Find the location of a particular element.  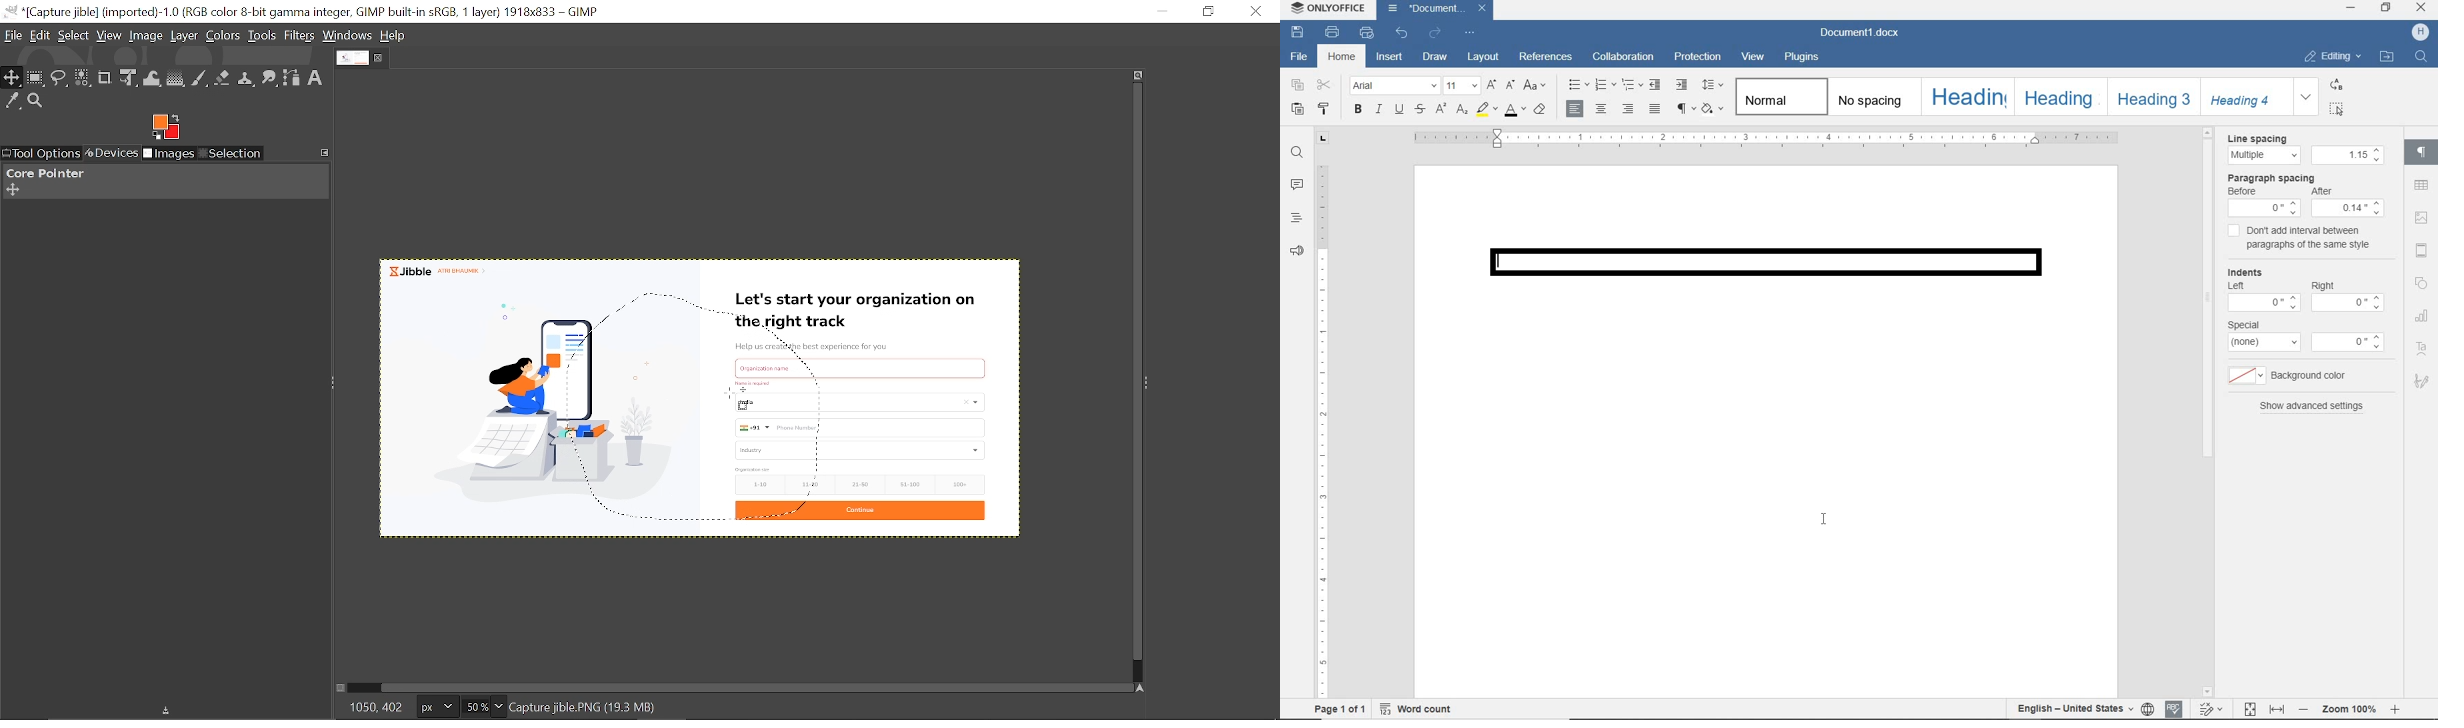

Selection is located at coordinates (230, 155).